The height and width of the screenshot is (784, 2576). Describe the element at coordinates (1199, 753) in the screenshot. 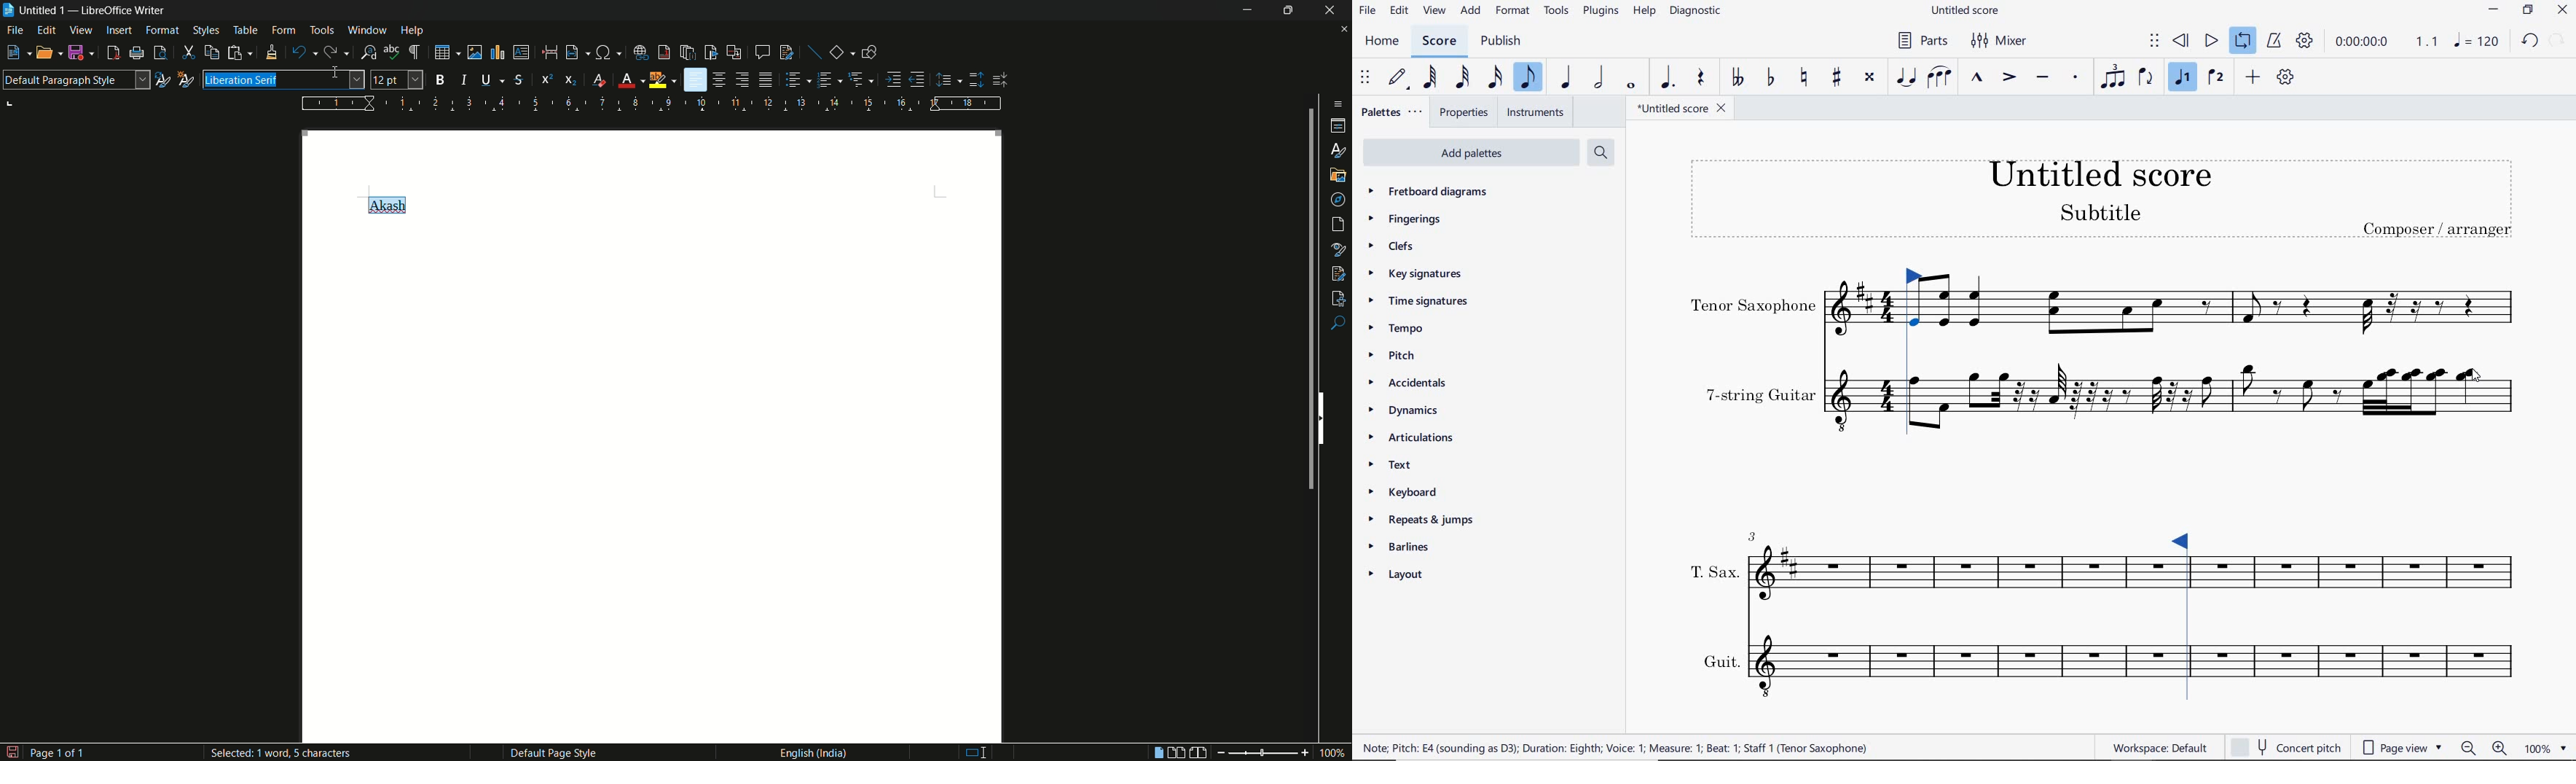

I see `book view` at that location.